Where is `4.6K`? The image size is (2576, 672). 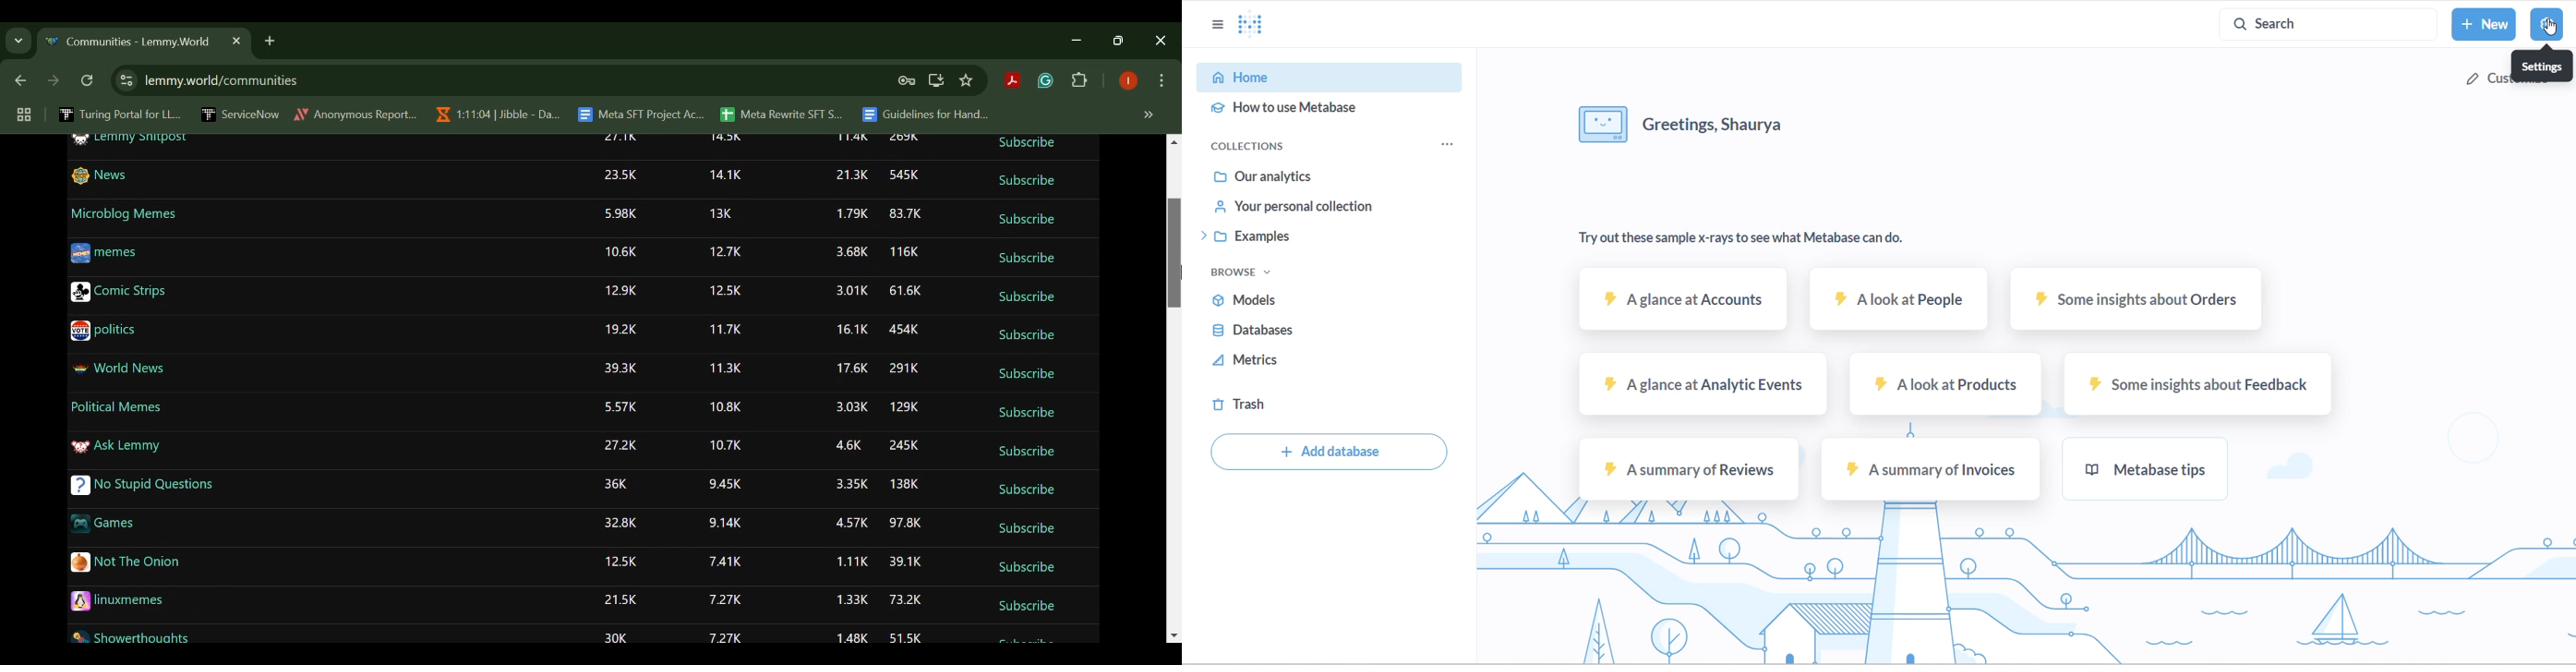 4.6K is located at coordinates (848, 446).